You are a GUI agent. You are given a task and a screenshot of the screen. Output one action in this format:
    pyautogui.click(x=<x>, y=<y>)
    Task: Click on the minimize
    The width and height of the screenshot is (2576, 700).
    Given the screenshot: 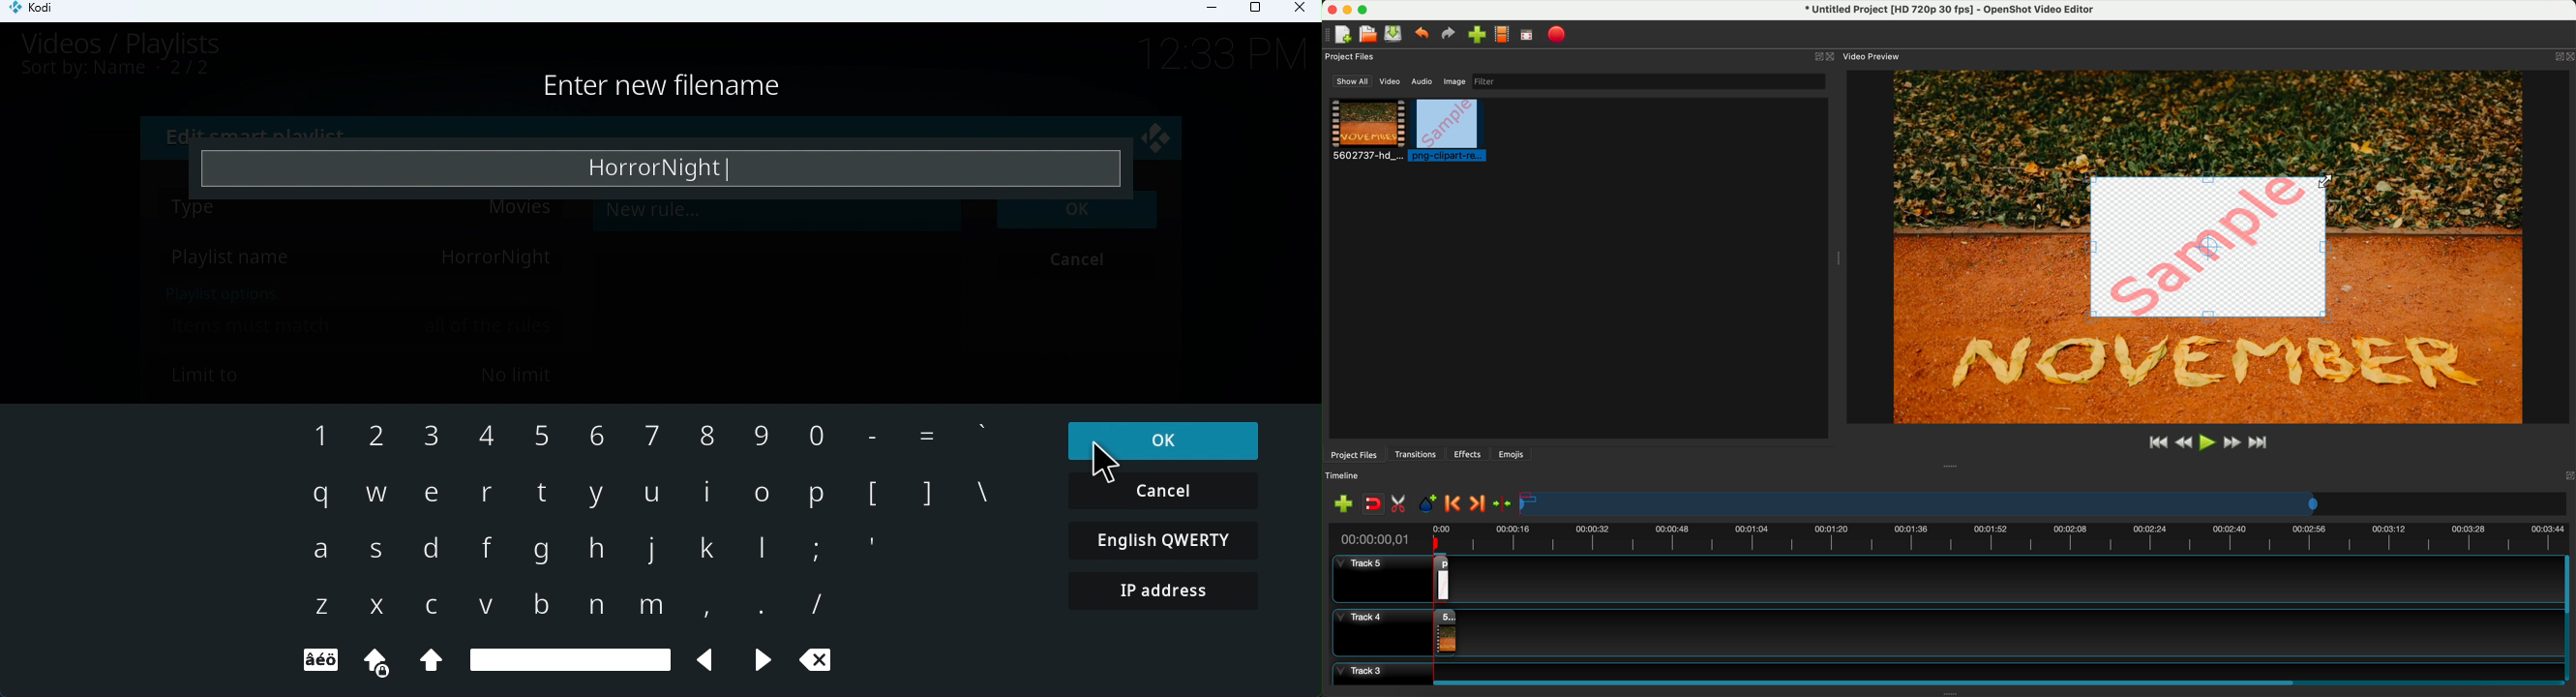 What is the action you would take?
    pyautogui.click(x=1348, y=12)
    